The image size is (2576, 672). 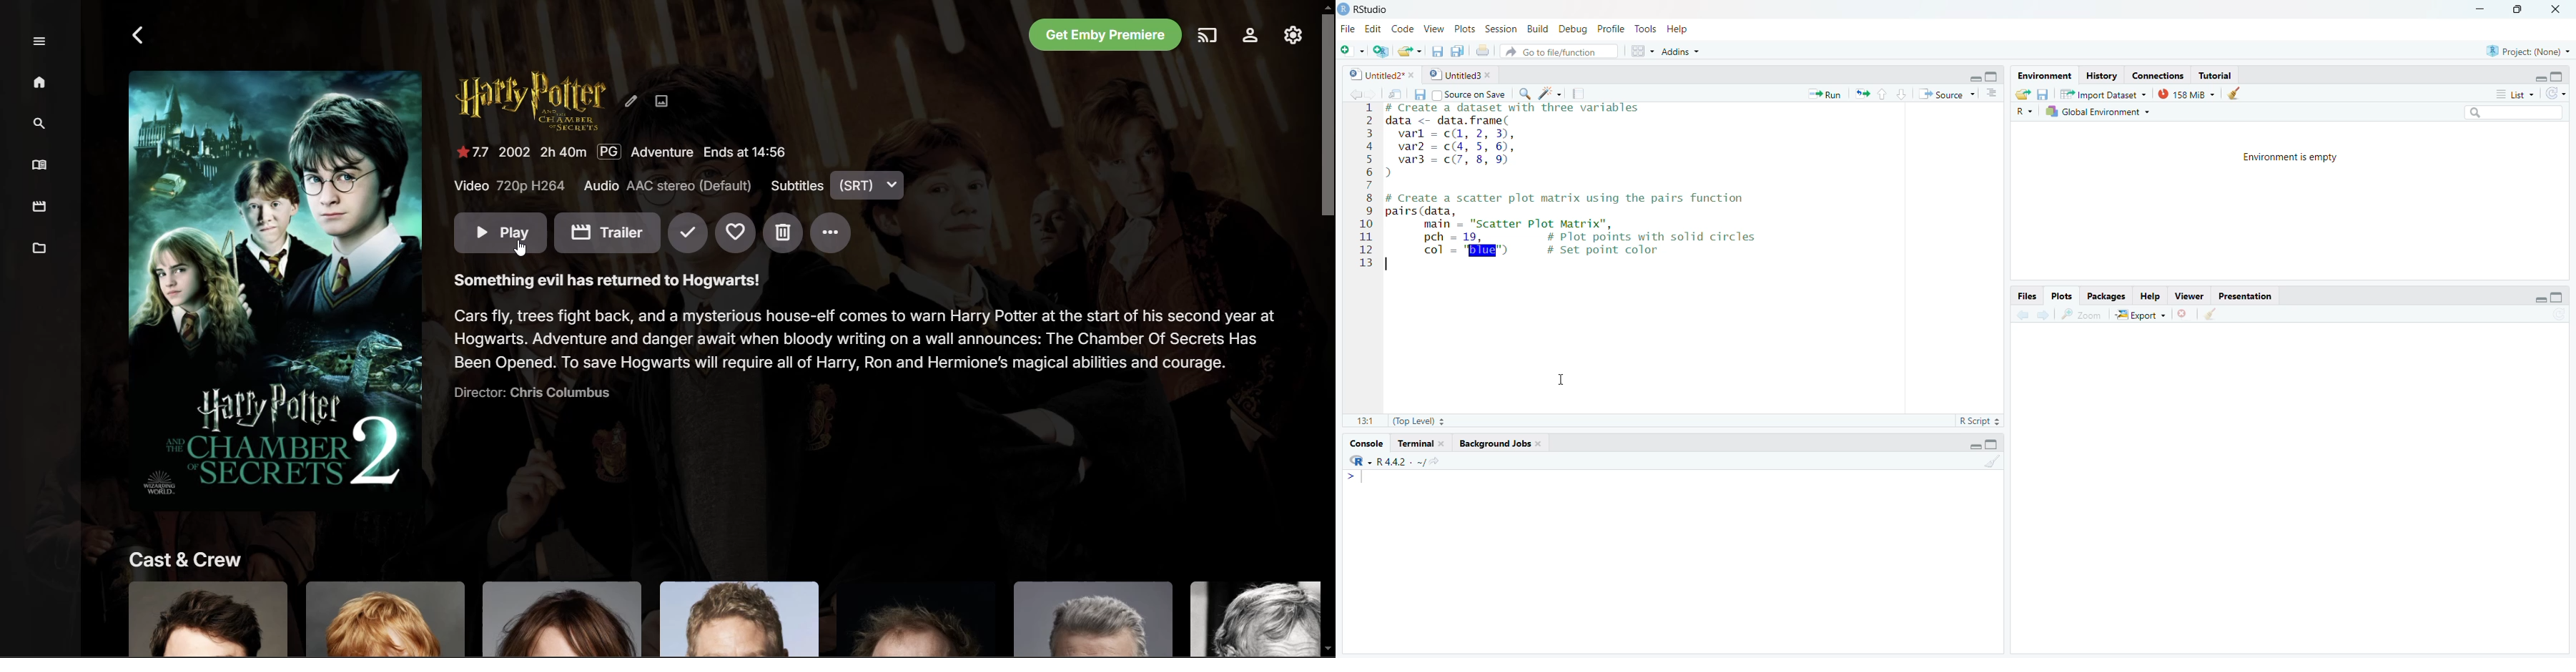 I want to click on 156 mb, so click(x=2187, y=94).